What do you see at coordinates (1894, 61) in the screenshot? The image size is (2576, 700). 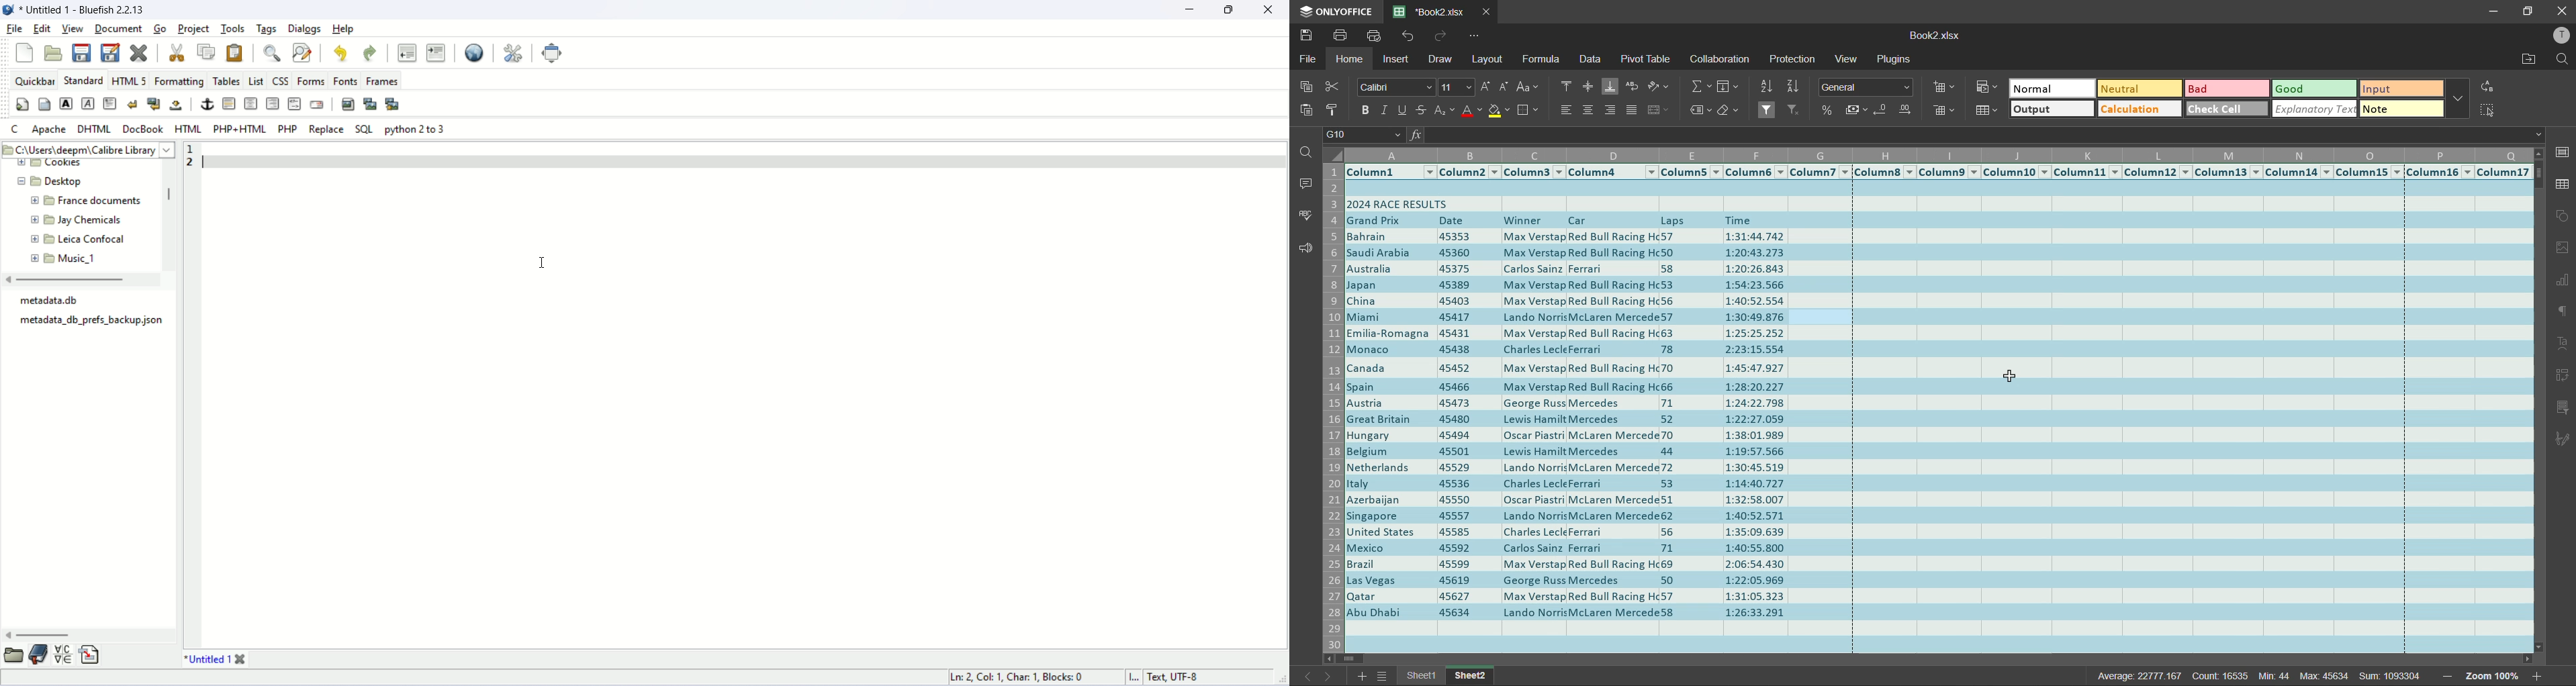 I see `plugins` at bounding box center [1894, 61].